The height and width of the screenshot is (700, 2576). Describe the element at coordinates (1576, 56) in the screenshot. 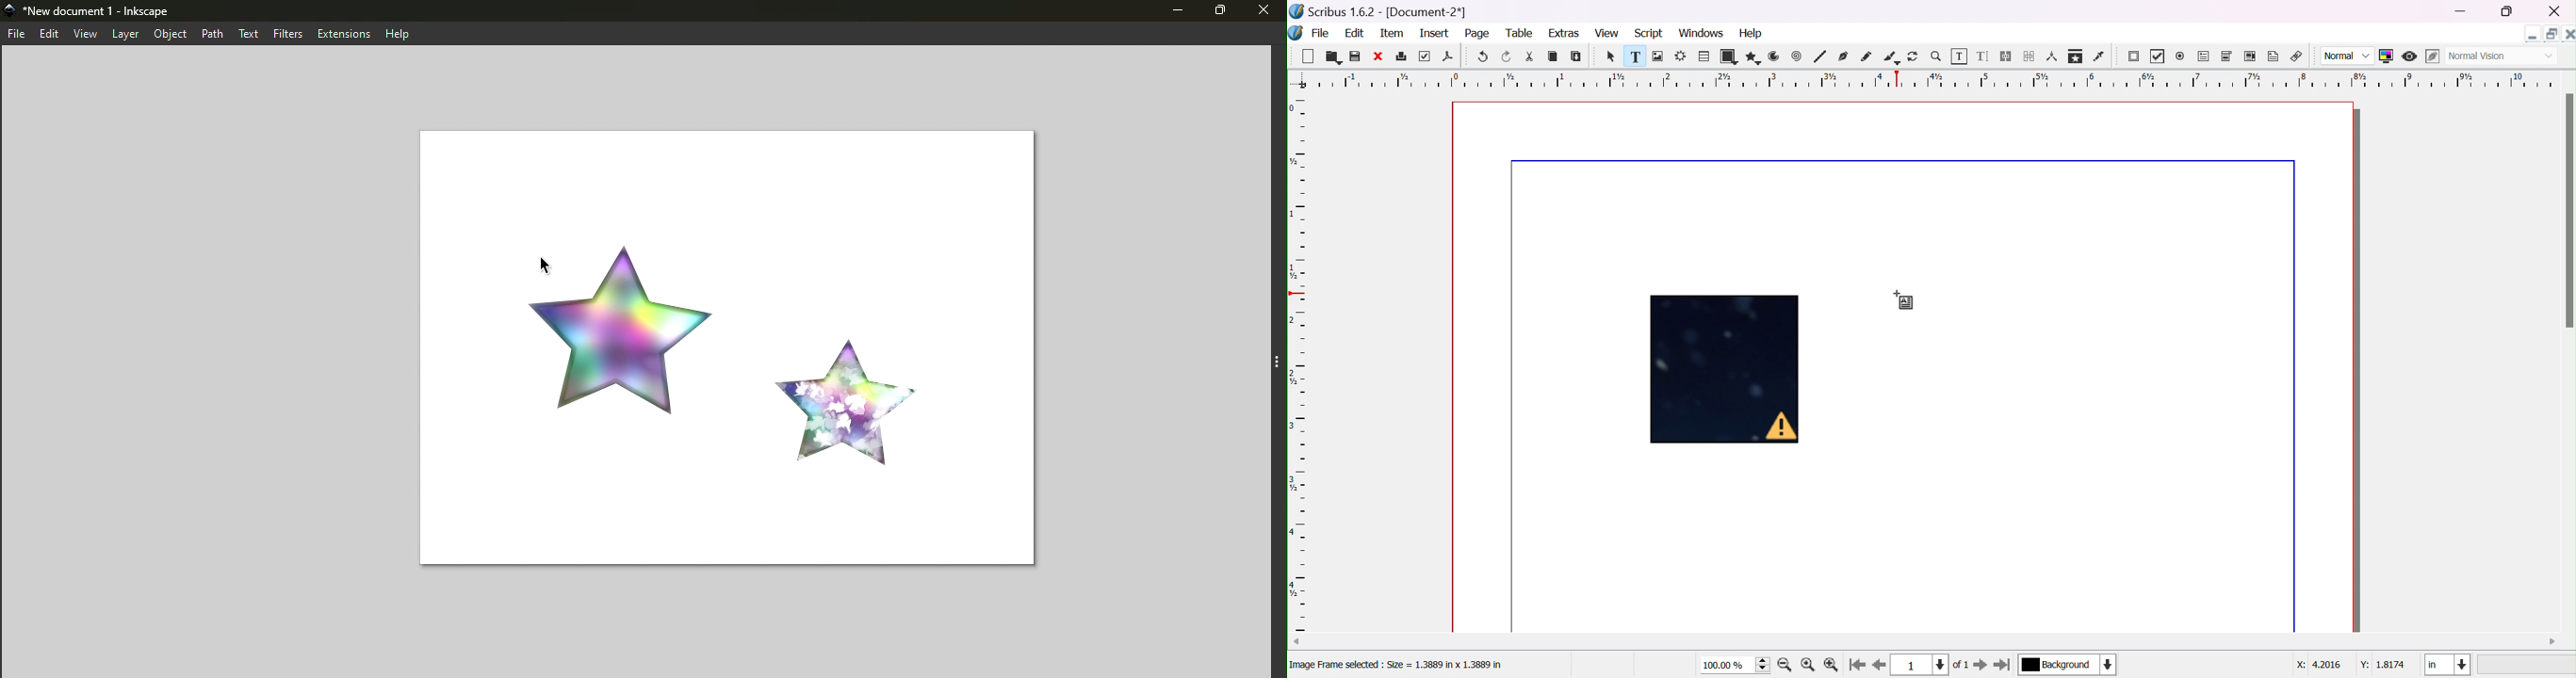

I see `paste` at that location.